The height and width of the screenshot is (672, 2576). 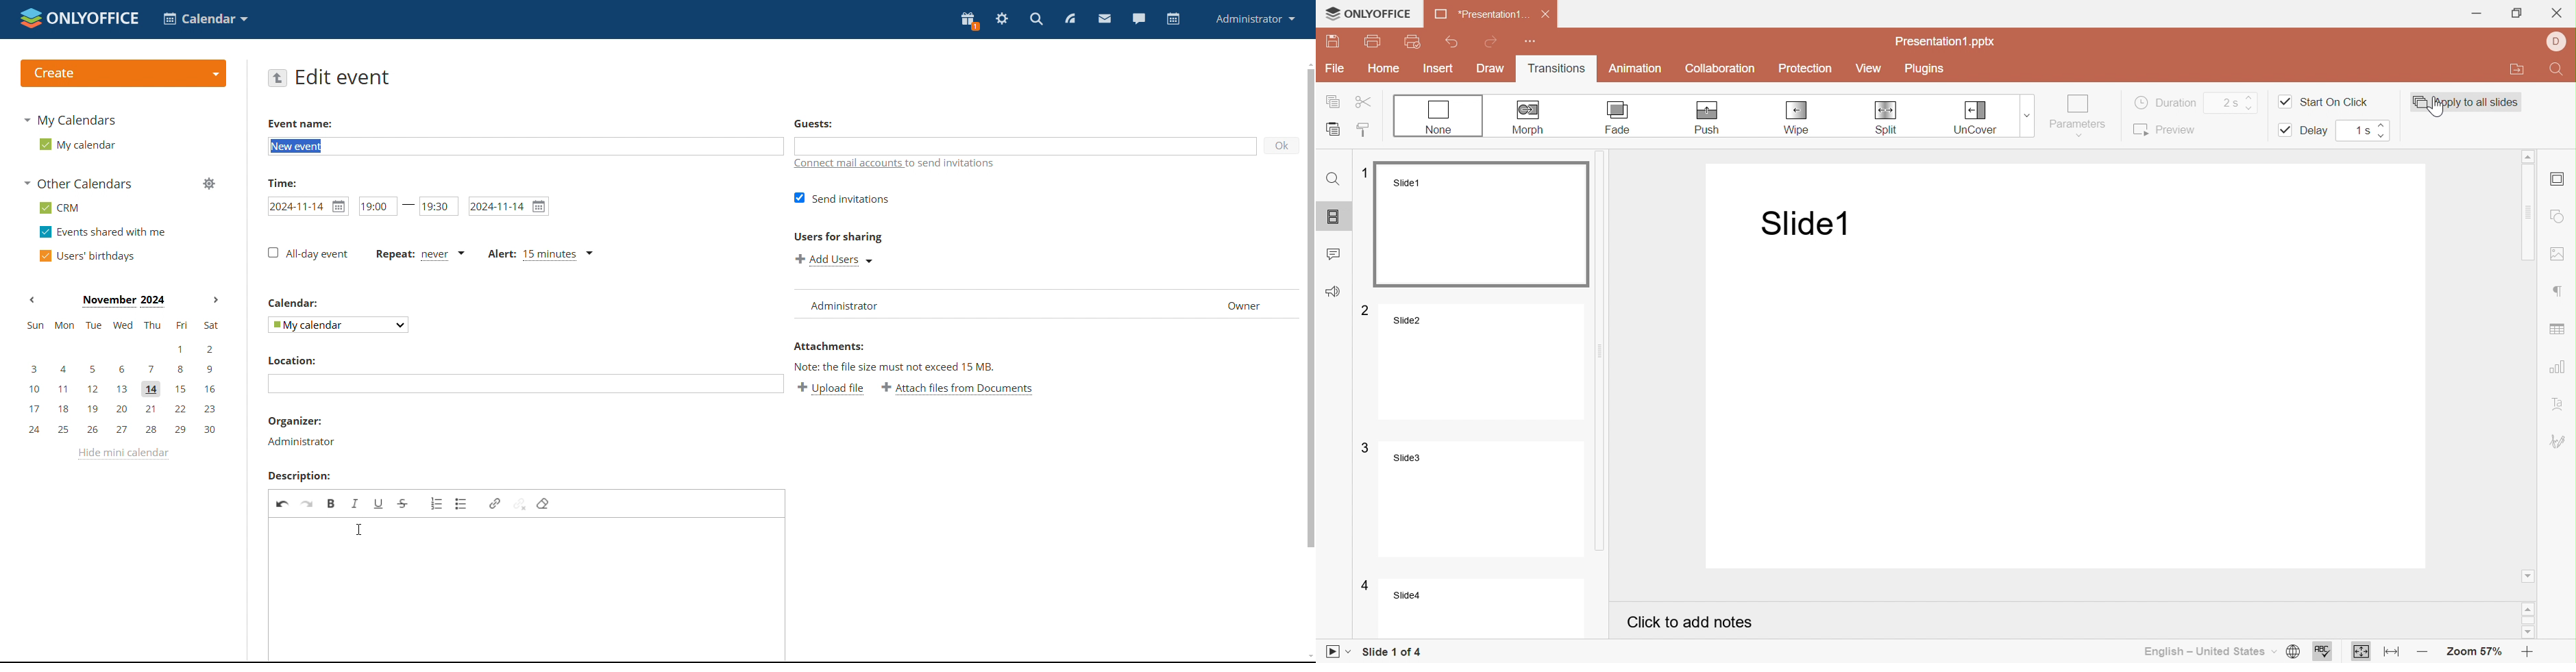 What do you see at coordinates (2465, 102) in the screenshot?
I see `Apply to all slides` at bounding box center [2465, 102].